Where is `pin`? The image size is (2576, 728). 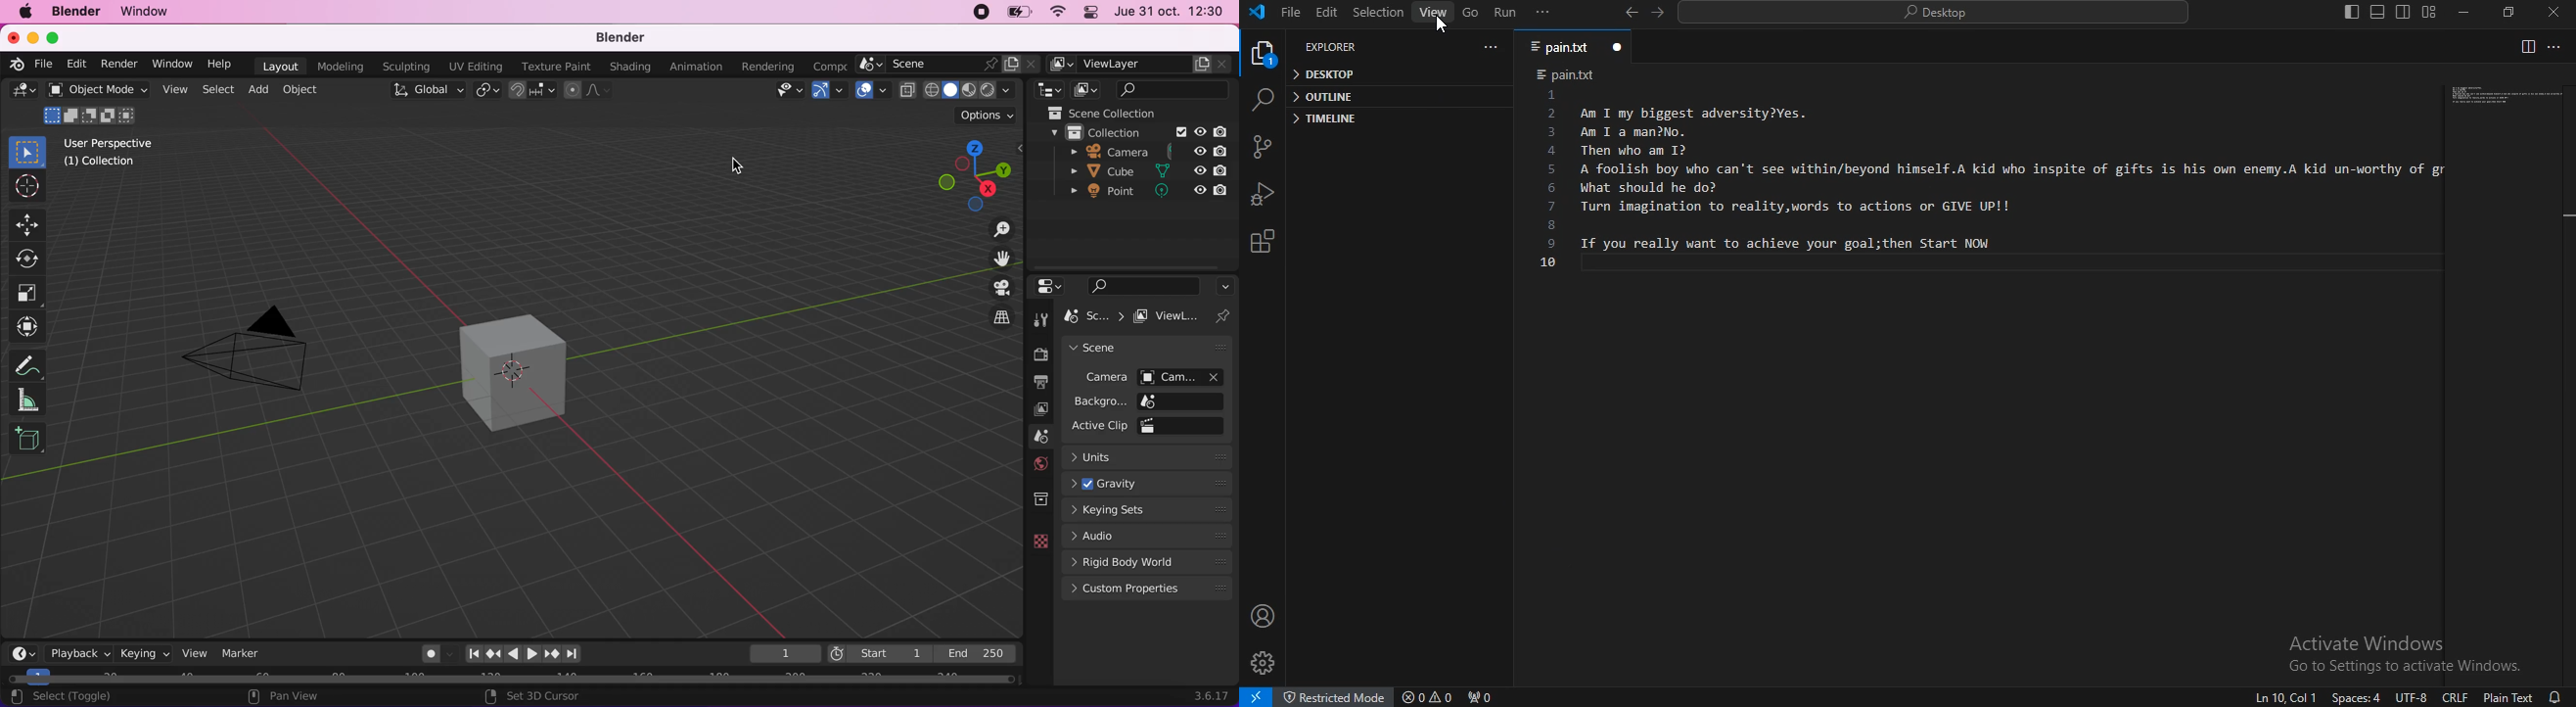 pin is located at coordinates (1227, 316).